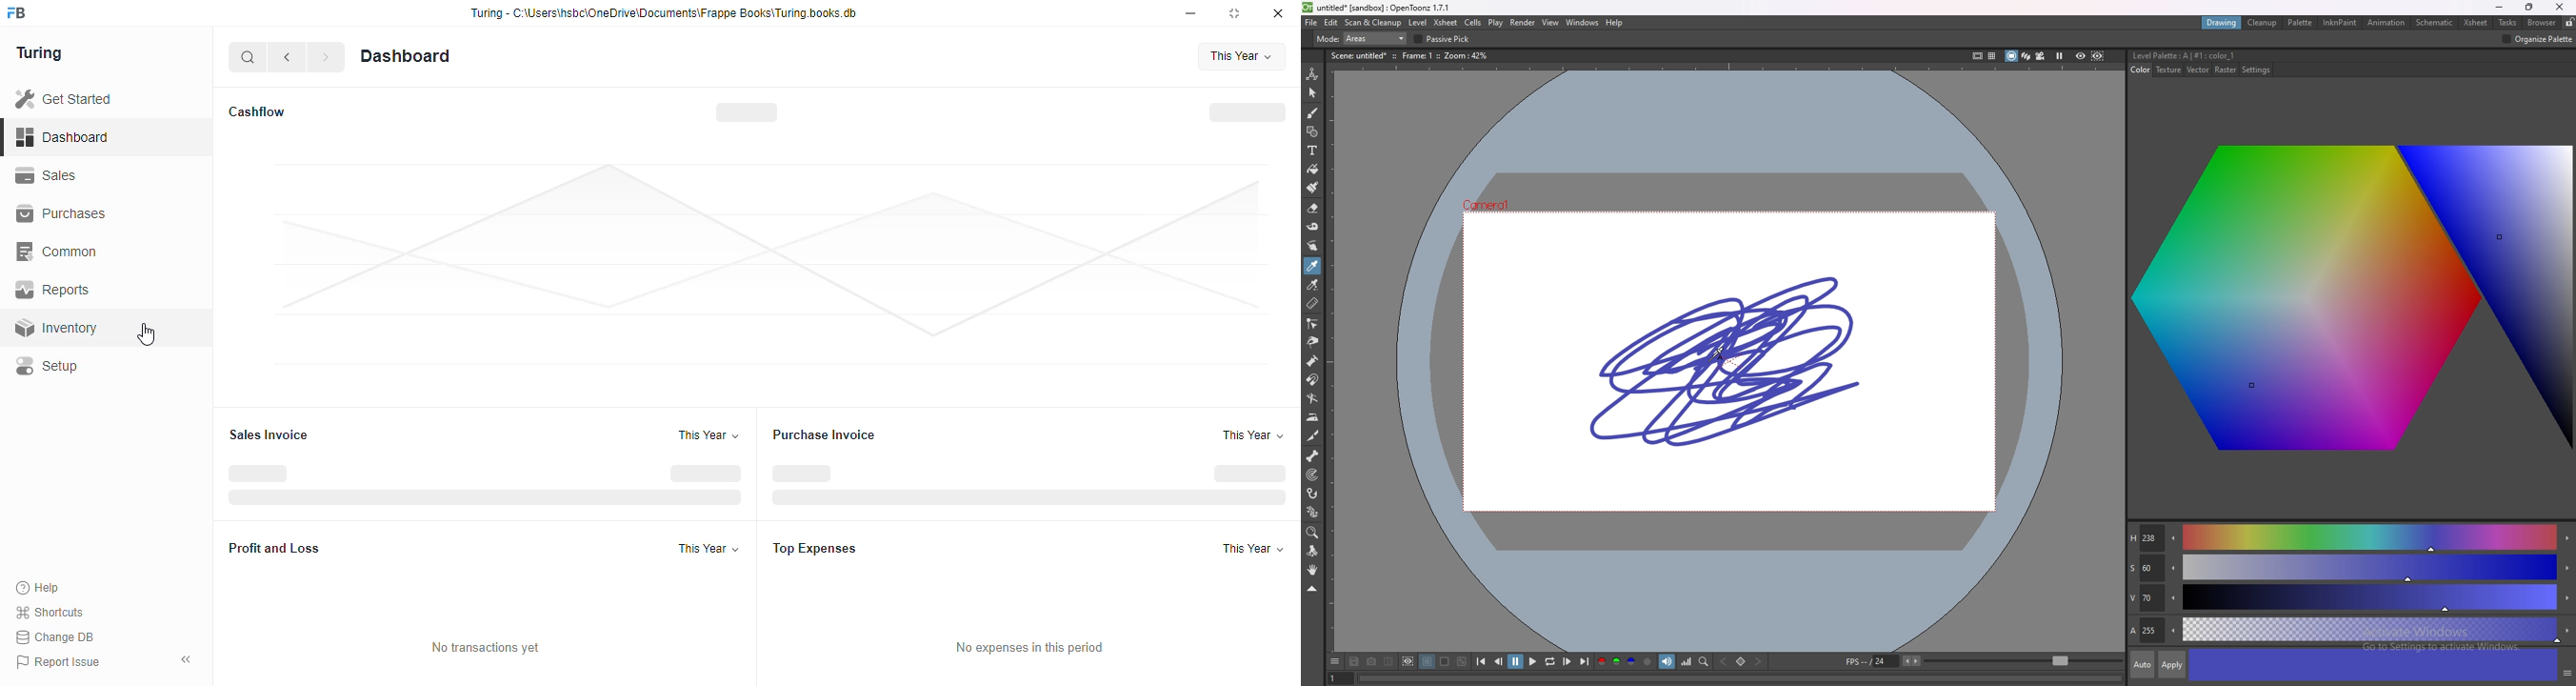 The height and width of the screenshot is (700, 2576). I want to click on schematic, so click(2436, 21).